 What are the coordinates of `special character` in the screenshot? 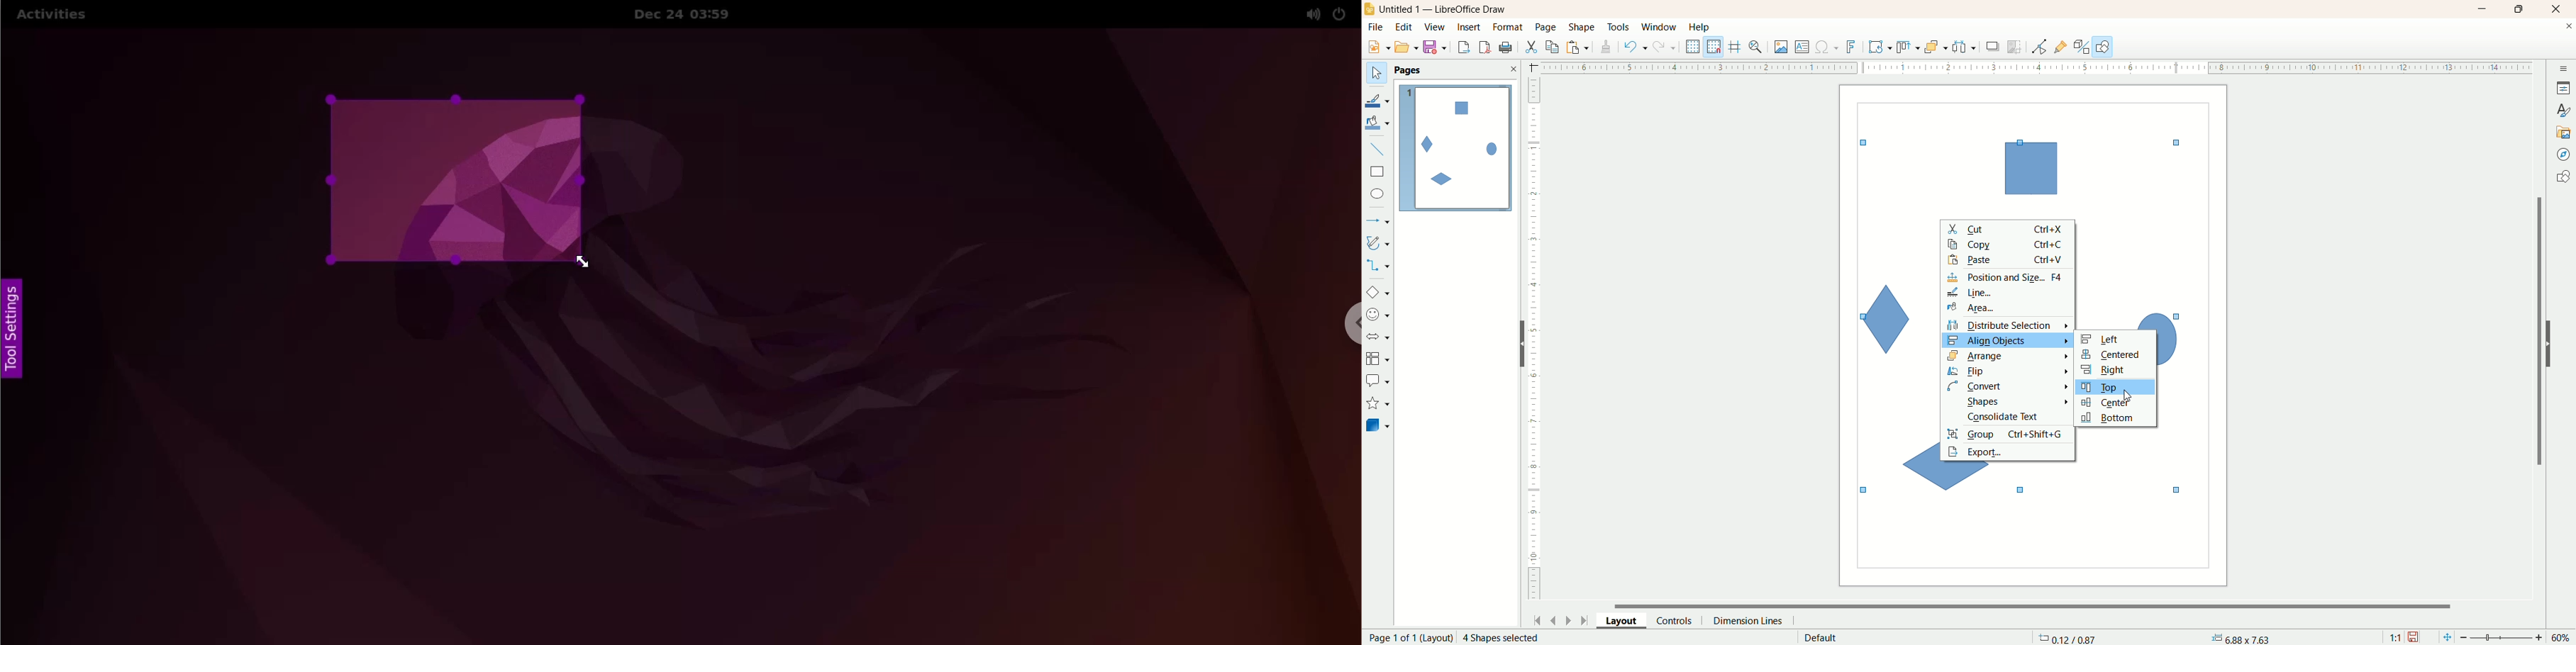 It's located at (1828, 47).